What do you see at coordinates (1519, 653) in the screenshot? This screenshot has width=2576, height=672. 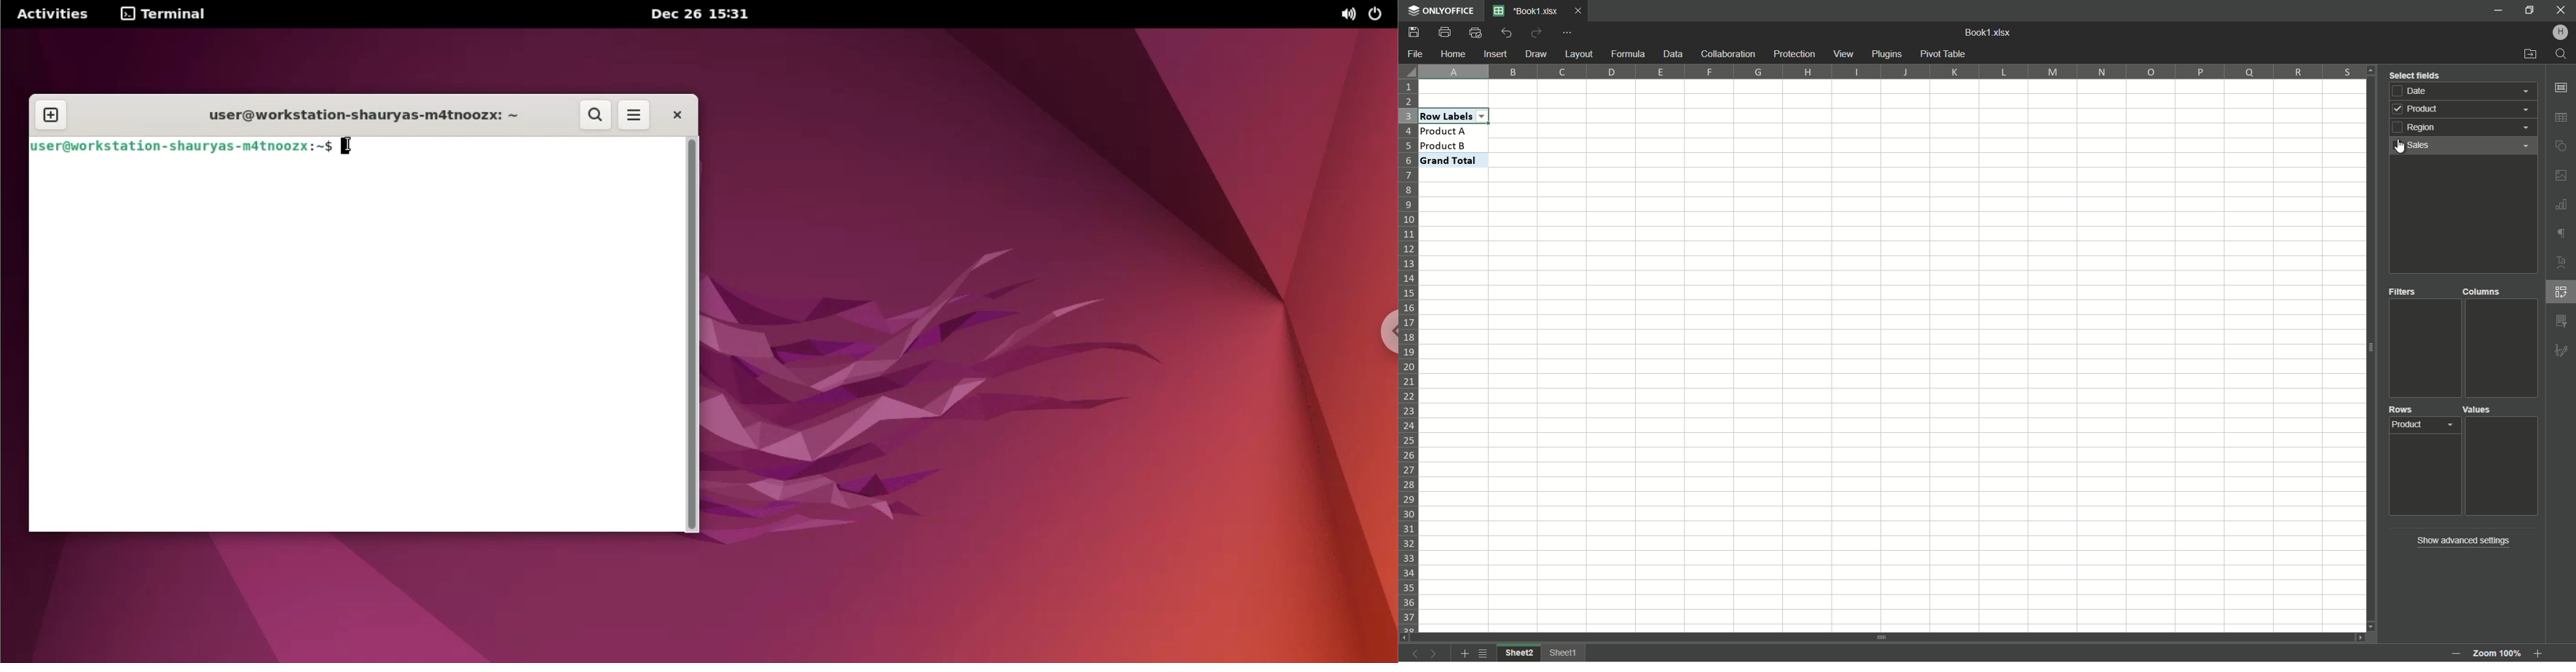 I see `Sheet 2` at bounding box center [1519, 653].